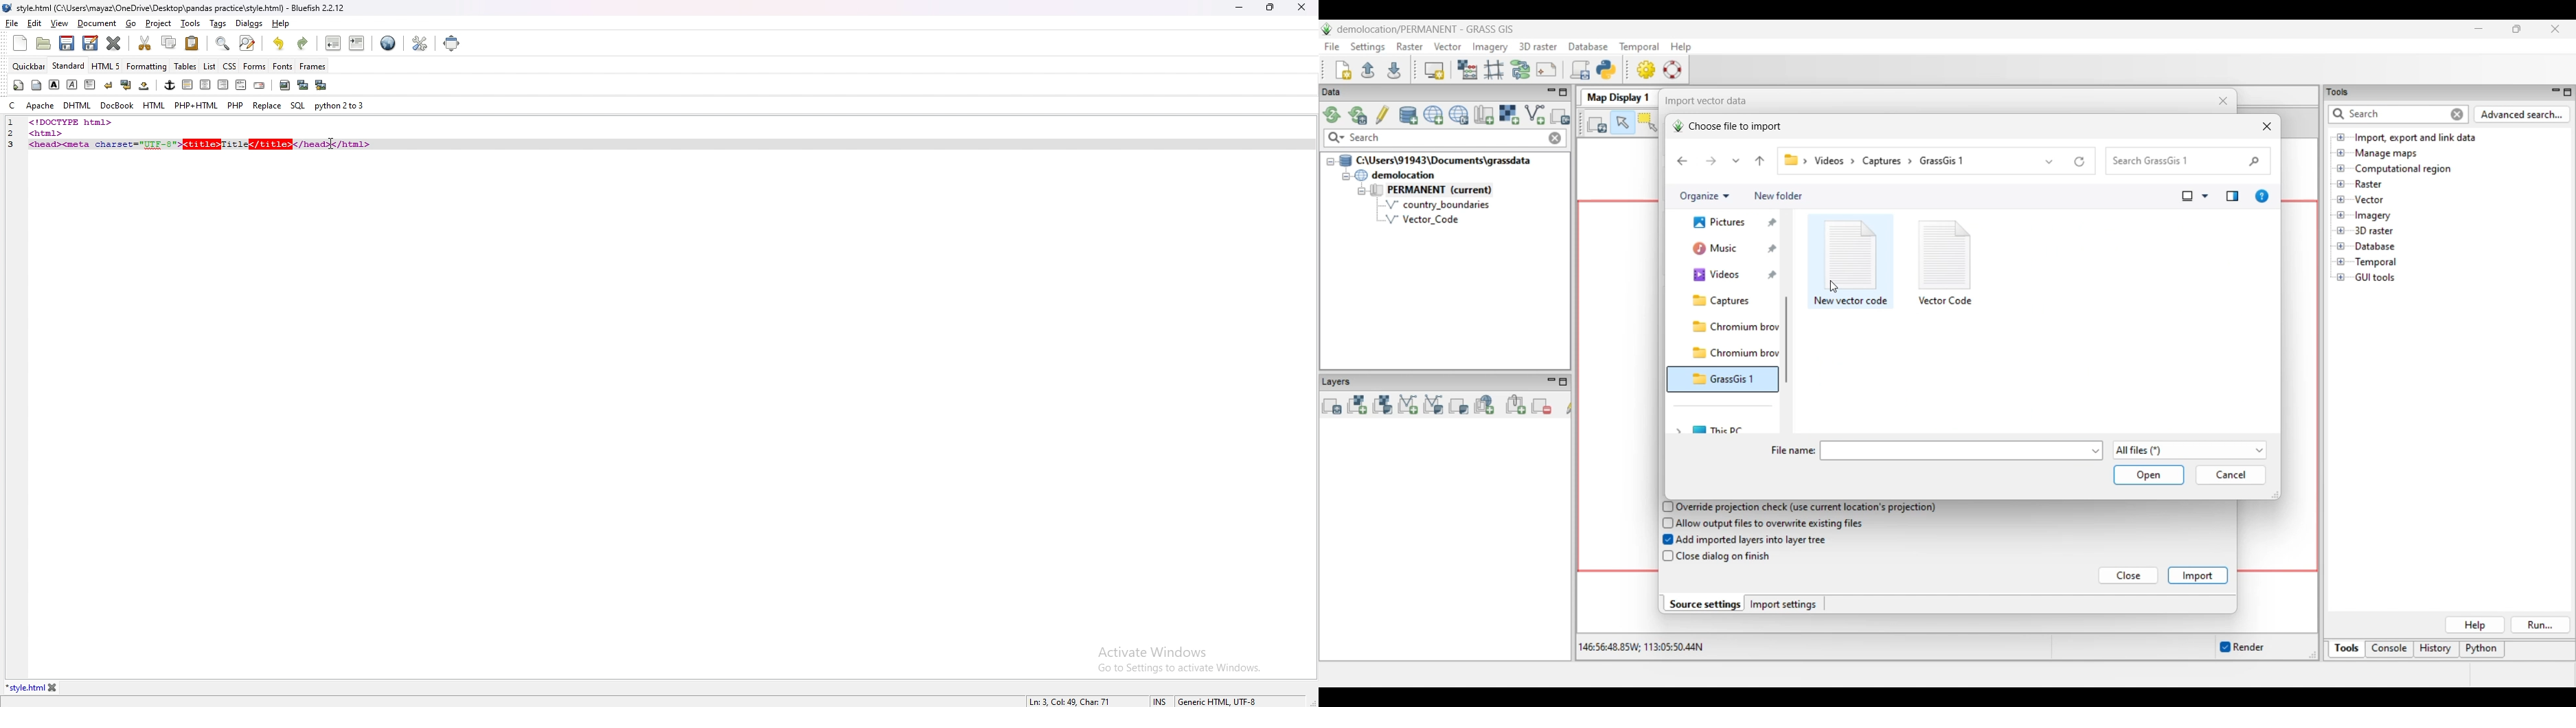 Image resolution: width=2576 pixels, height=728 pixels. What do you see at coordinates (170, 43) in the screenshot?
I see `copy` at bounding box center [170, 43].